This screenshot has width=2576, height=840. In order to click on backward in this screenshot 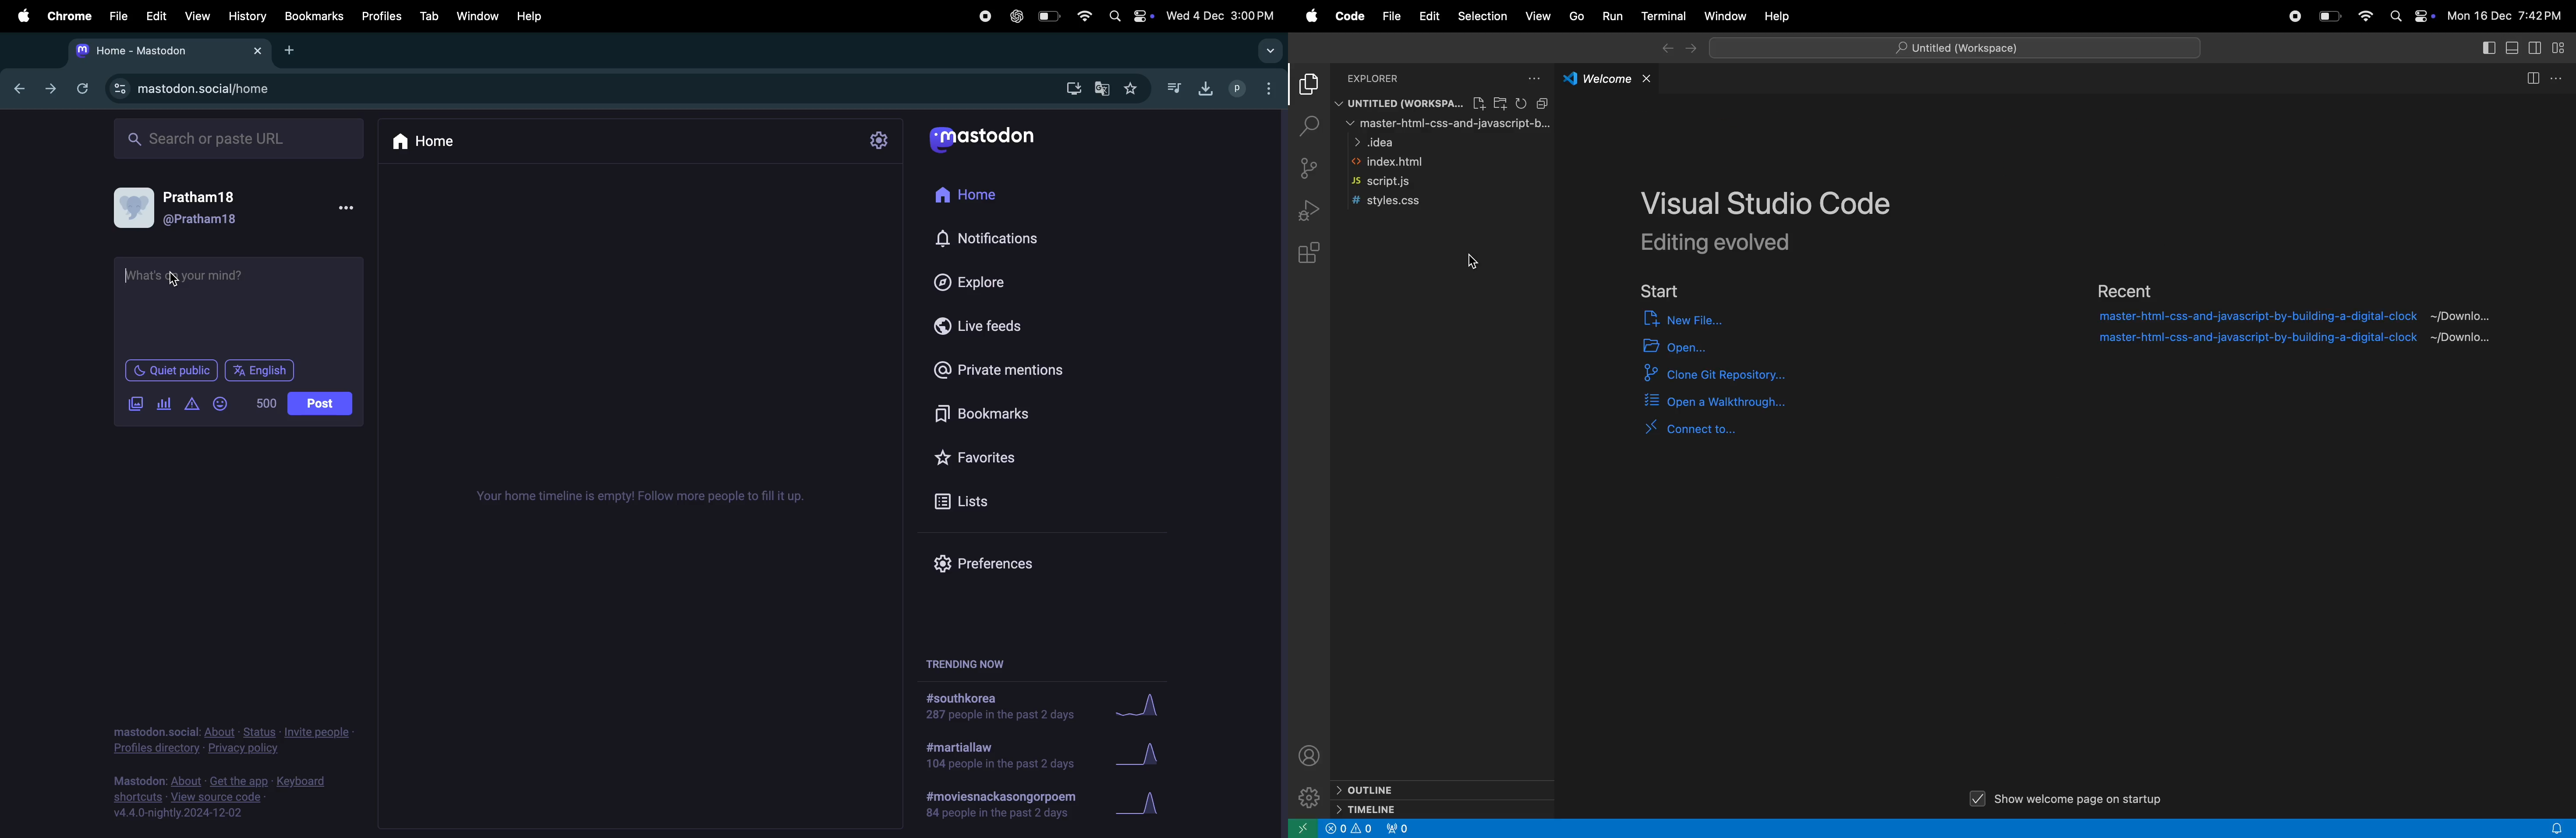, I will do `click(16, 89)`.